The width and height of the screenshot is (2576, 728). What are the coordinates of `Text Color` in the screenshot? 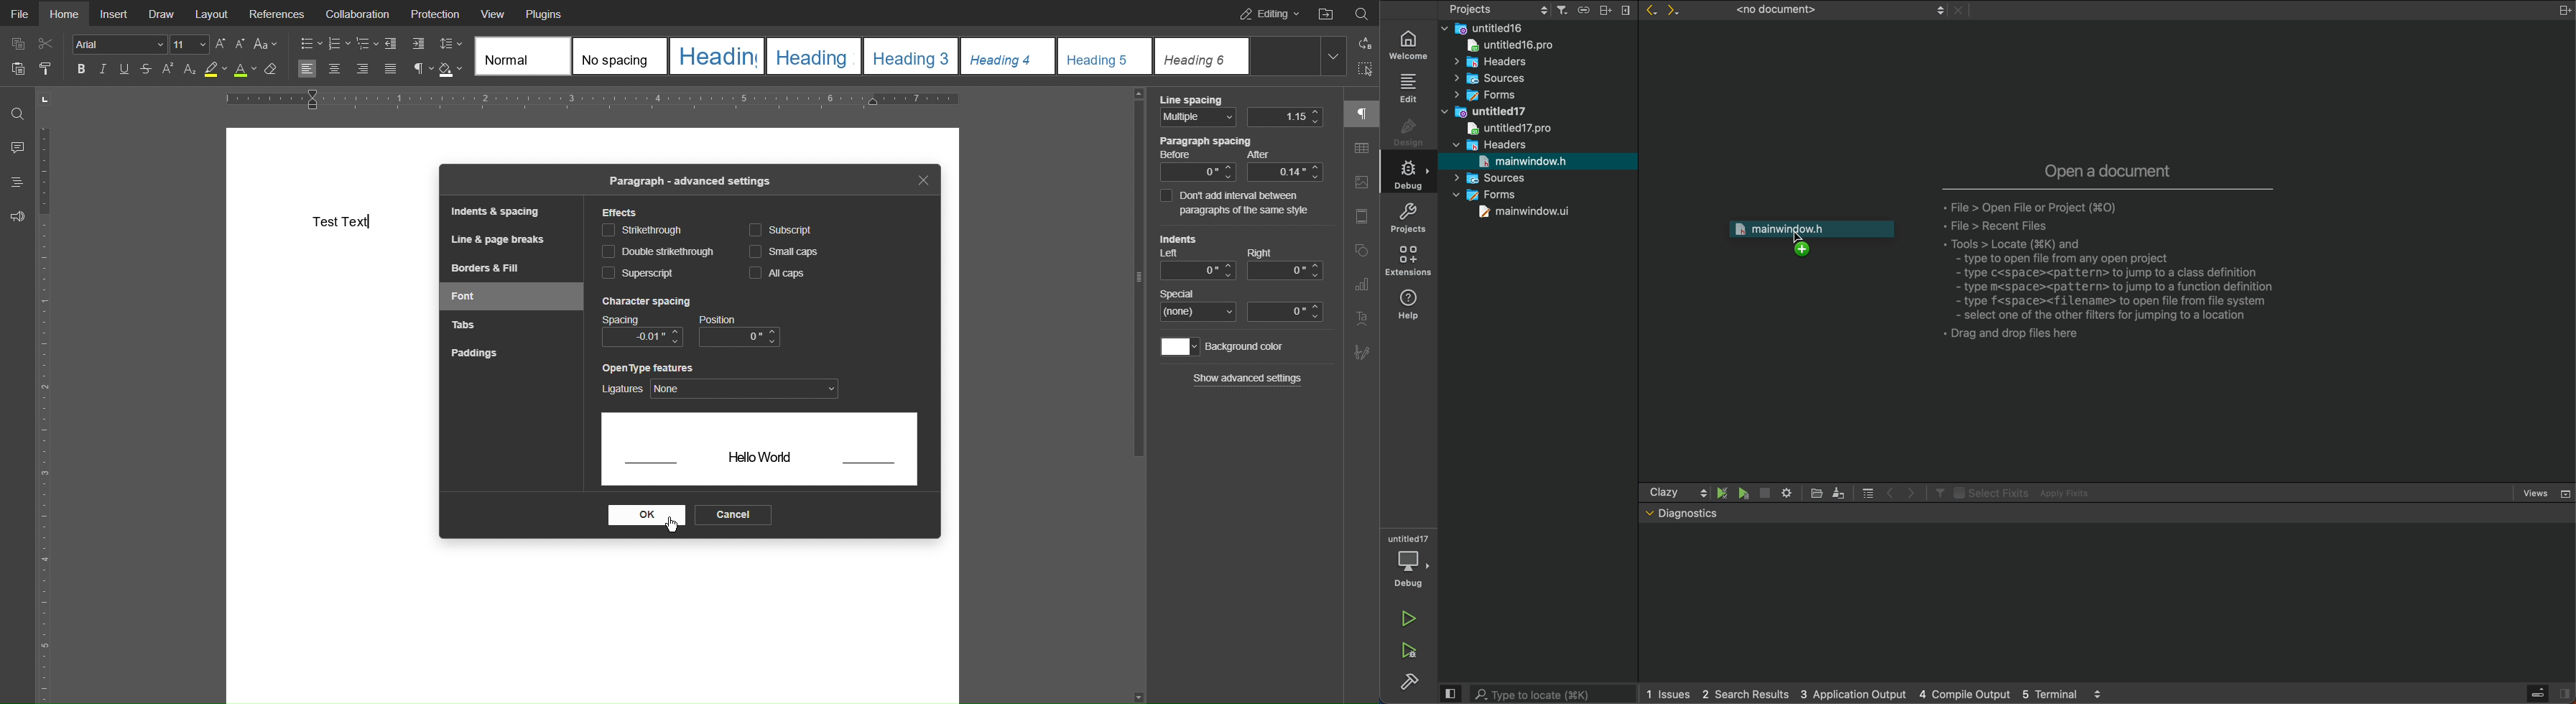 It's located at (245, 70).